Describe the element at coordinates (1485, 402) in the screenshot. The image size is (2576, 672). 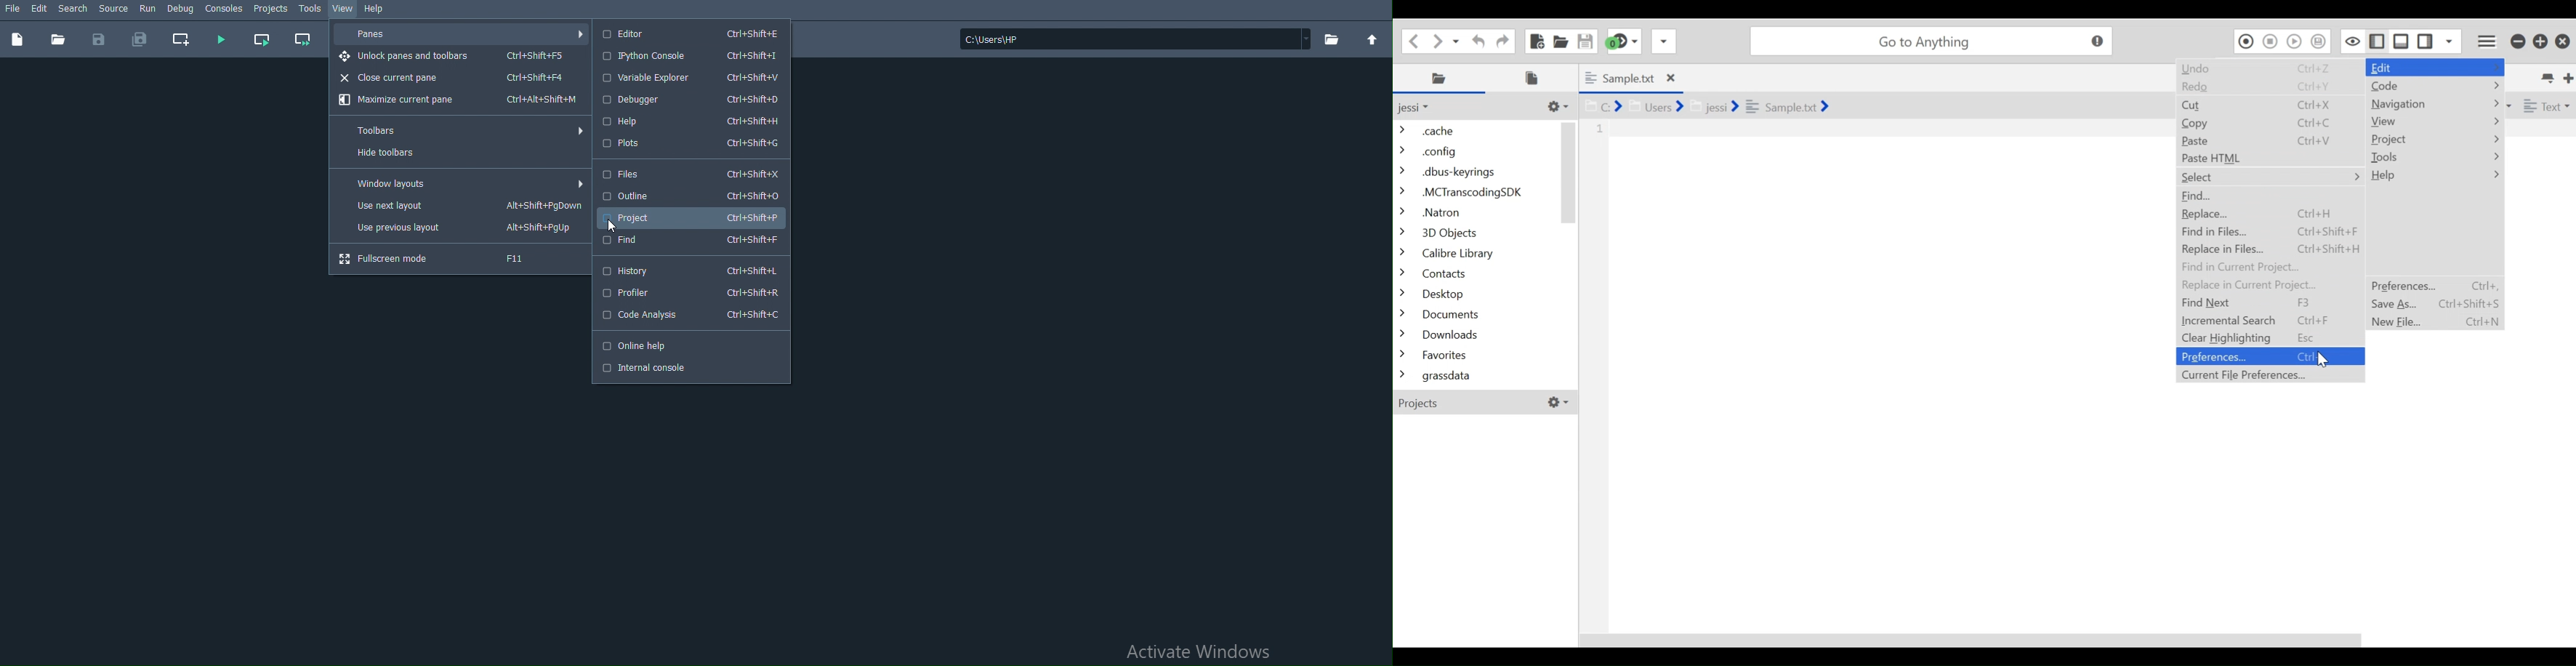
I see `projects` at that location.